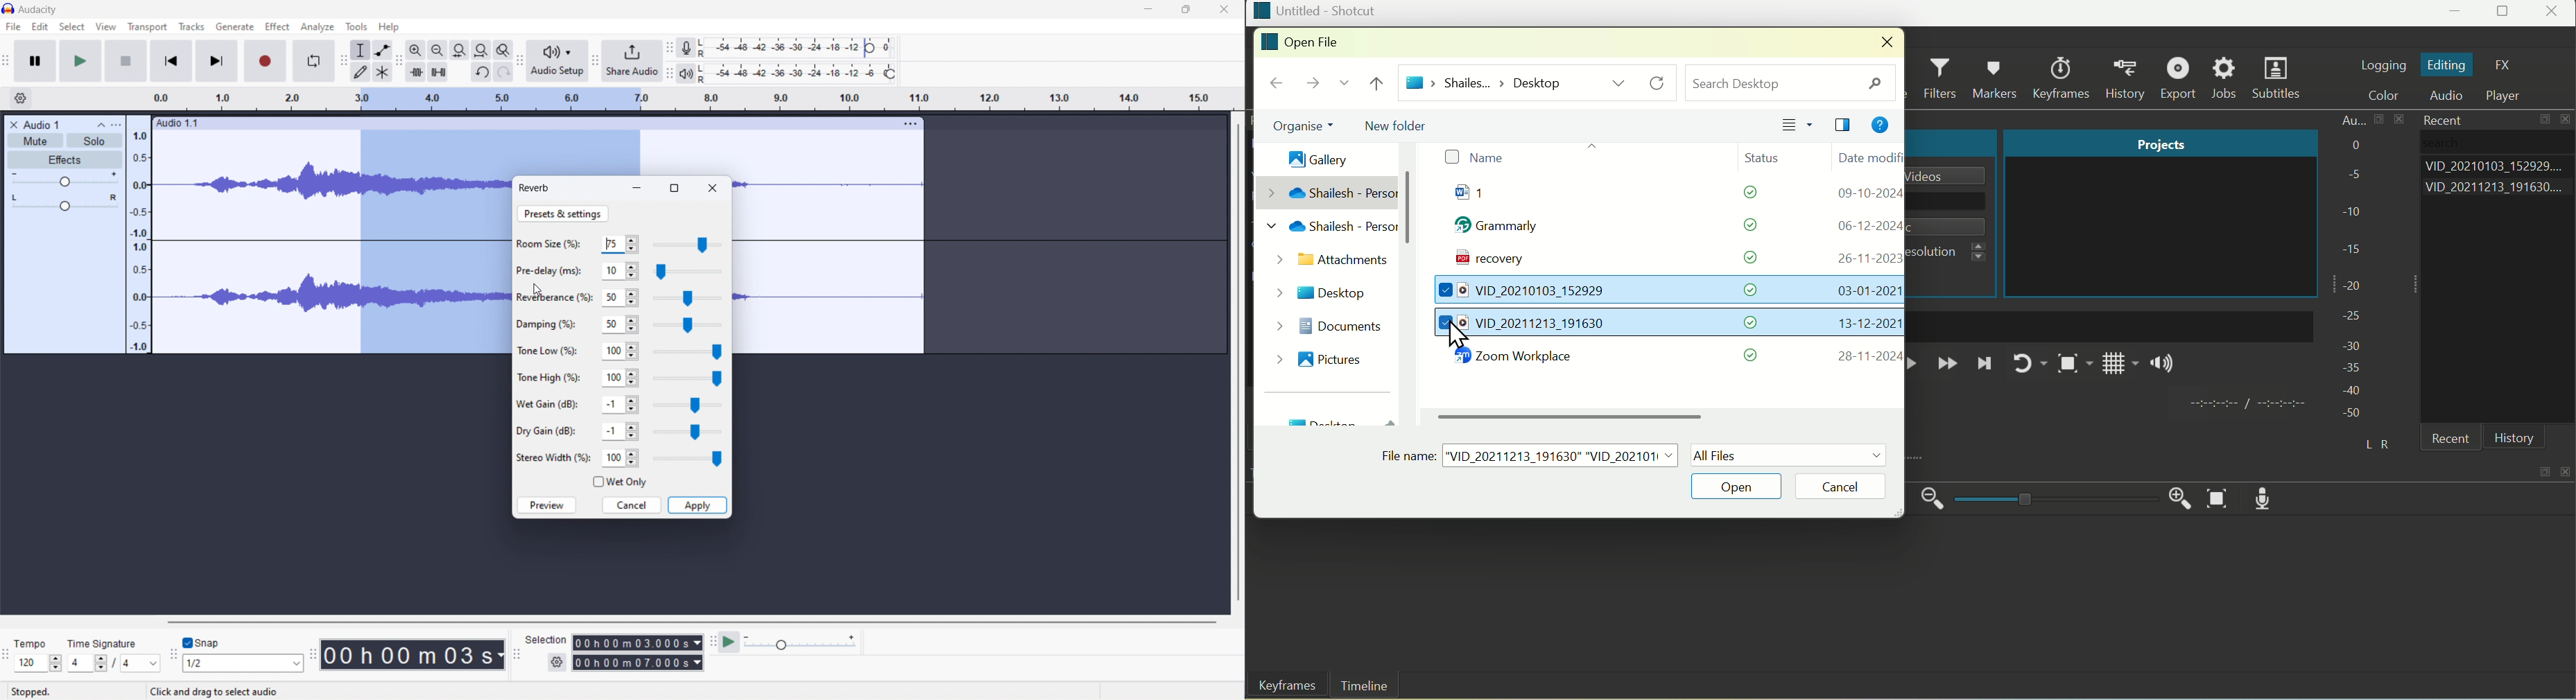 The width and height of the screenshot is (2576, 700). I want to click on refresh, so click(1660, 83).